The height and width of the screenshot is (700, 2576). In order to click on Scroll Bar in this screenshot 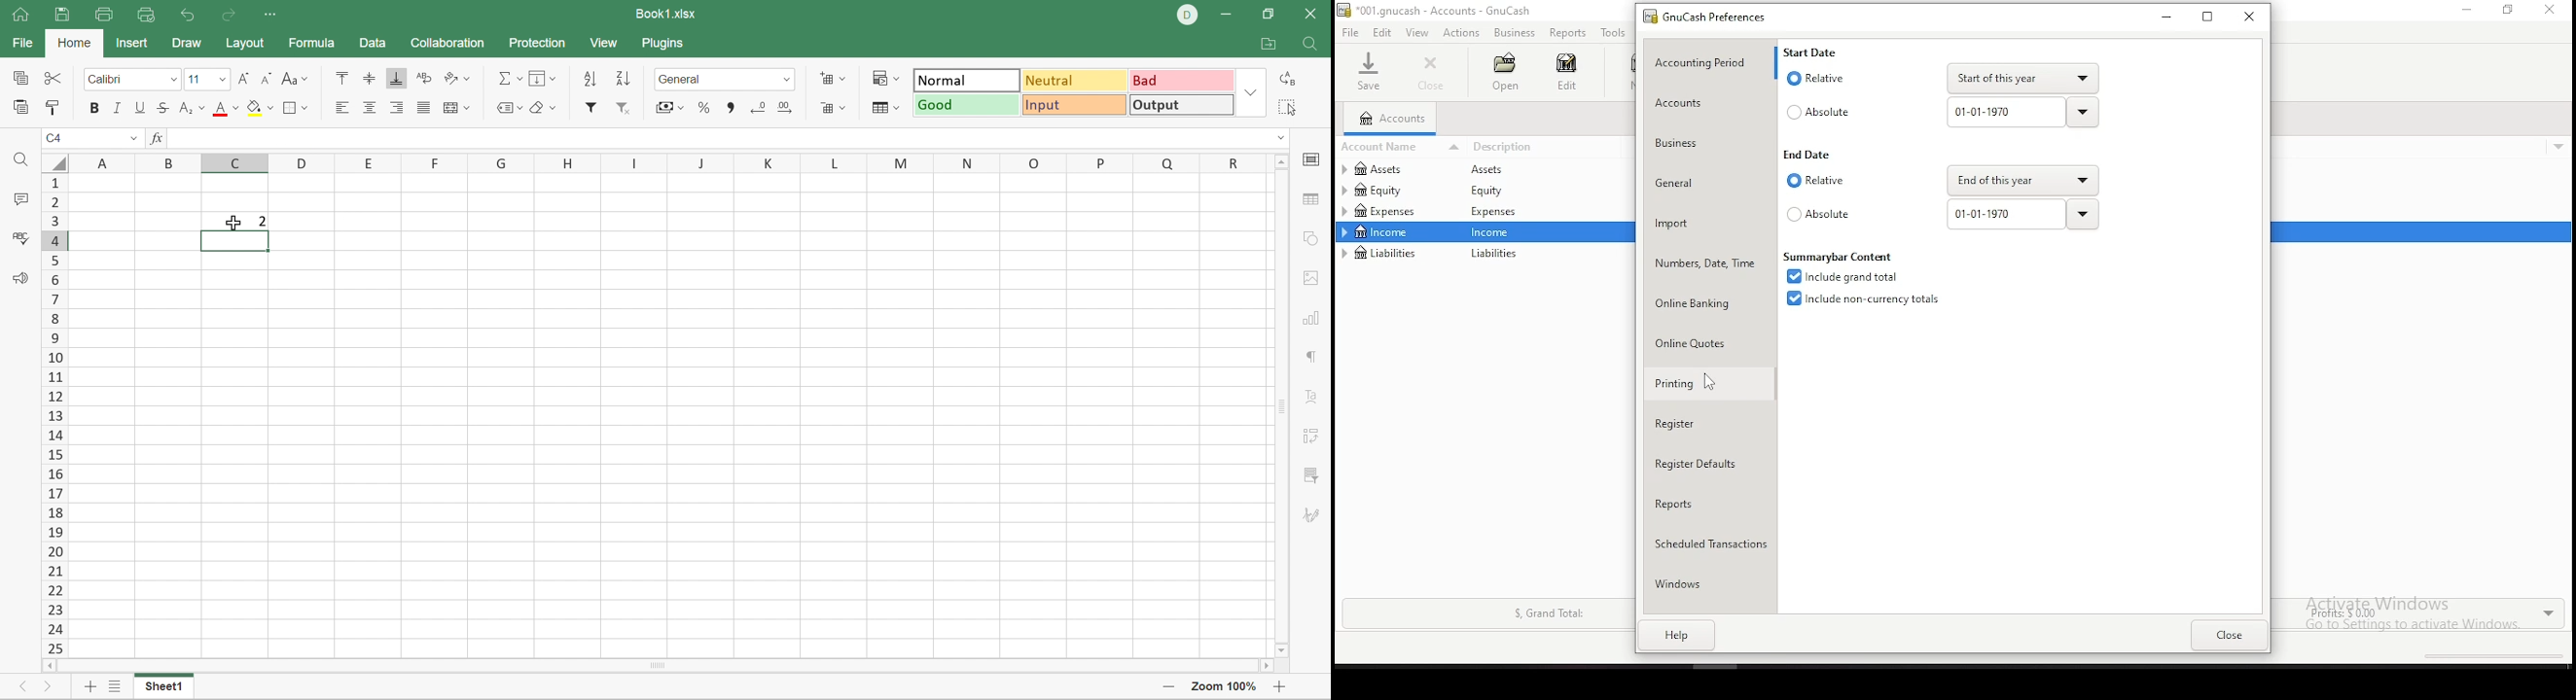, I will do `click(1282, 407)`.